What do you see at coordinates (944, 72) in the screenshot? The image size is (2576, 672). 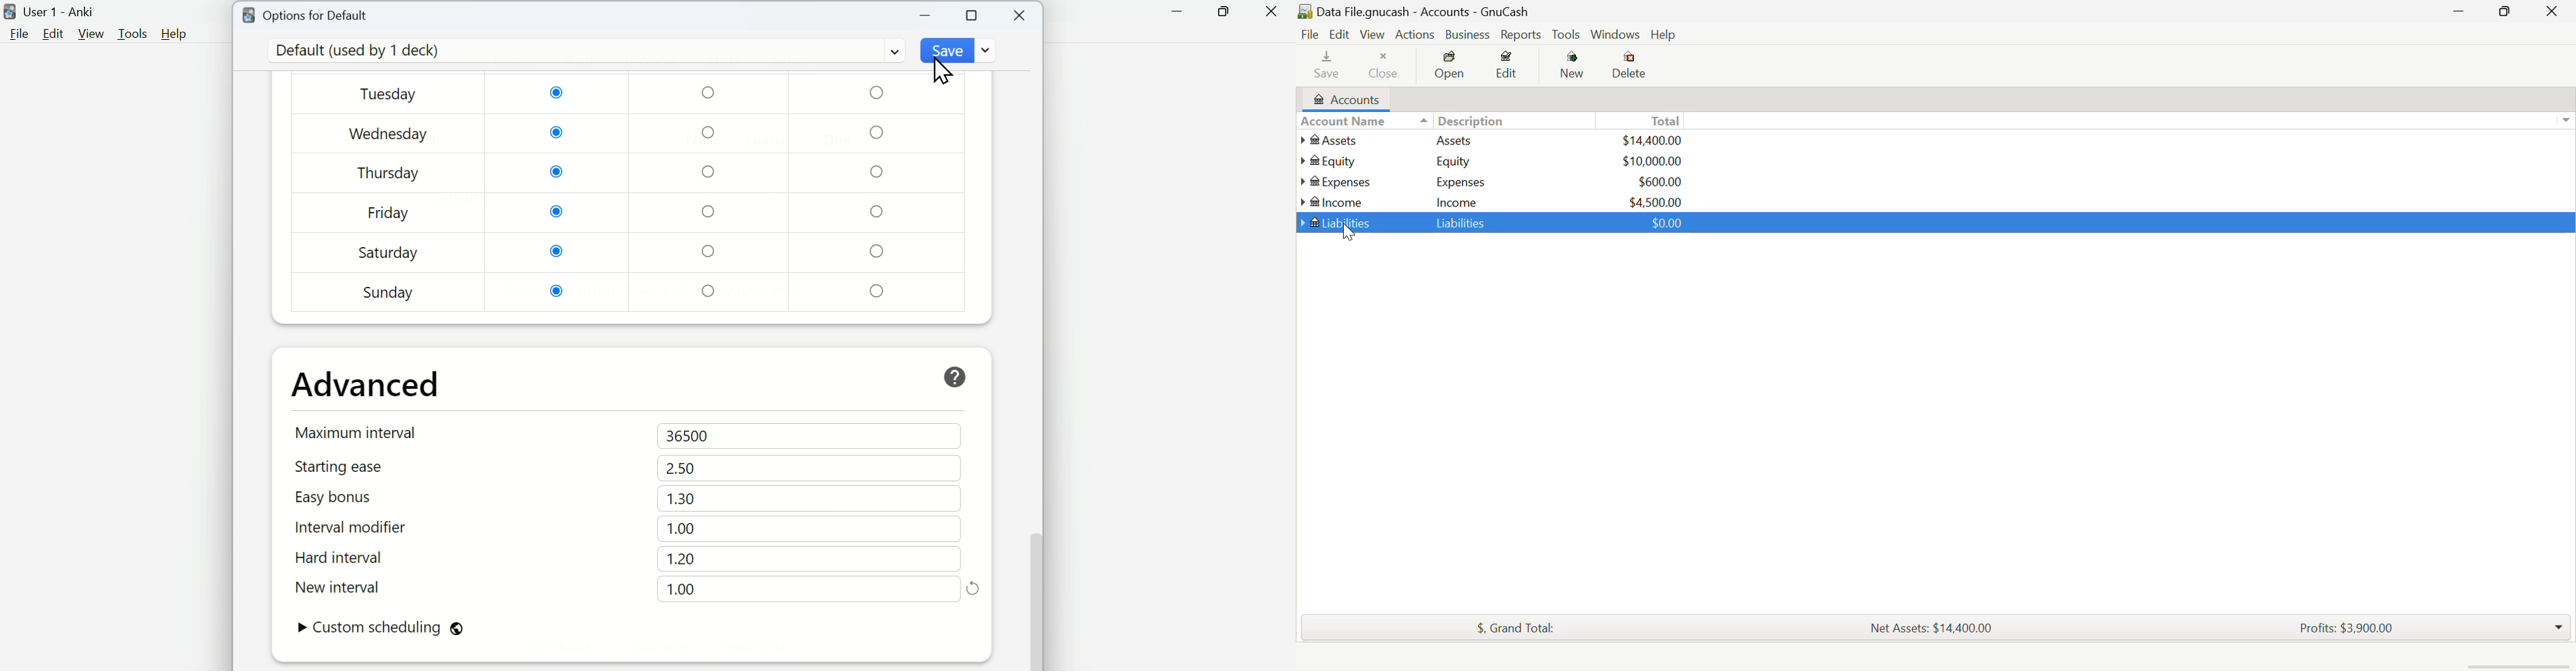 I see `Cursor` at bounding box center [944, 72].